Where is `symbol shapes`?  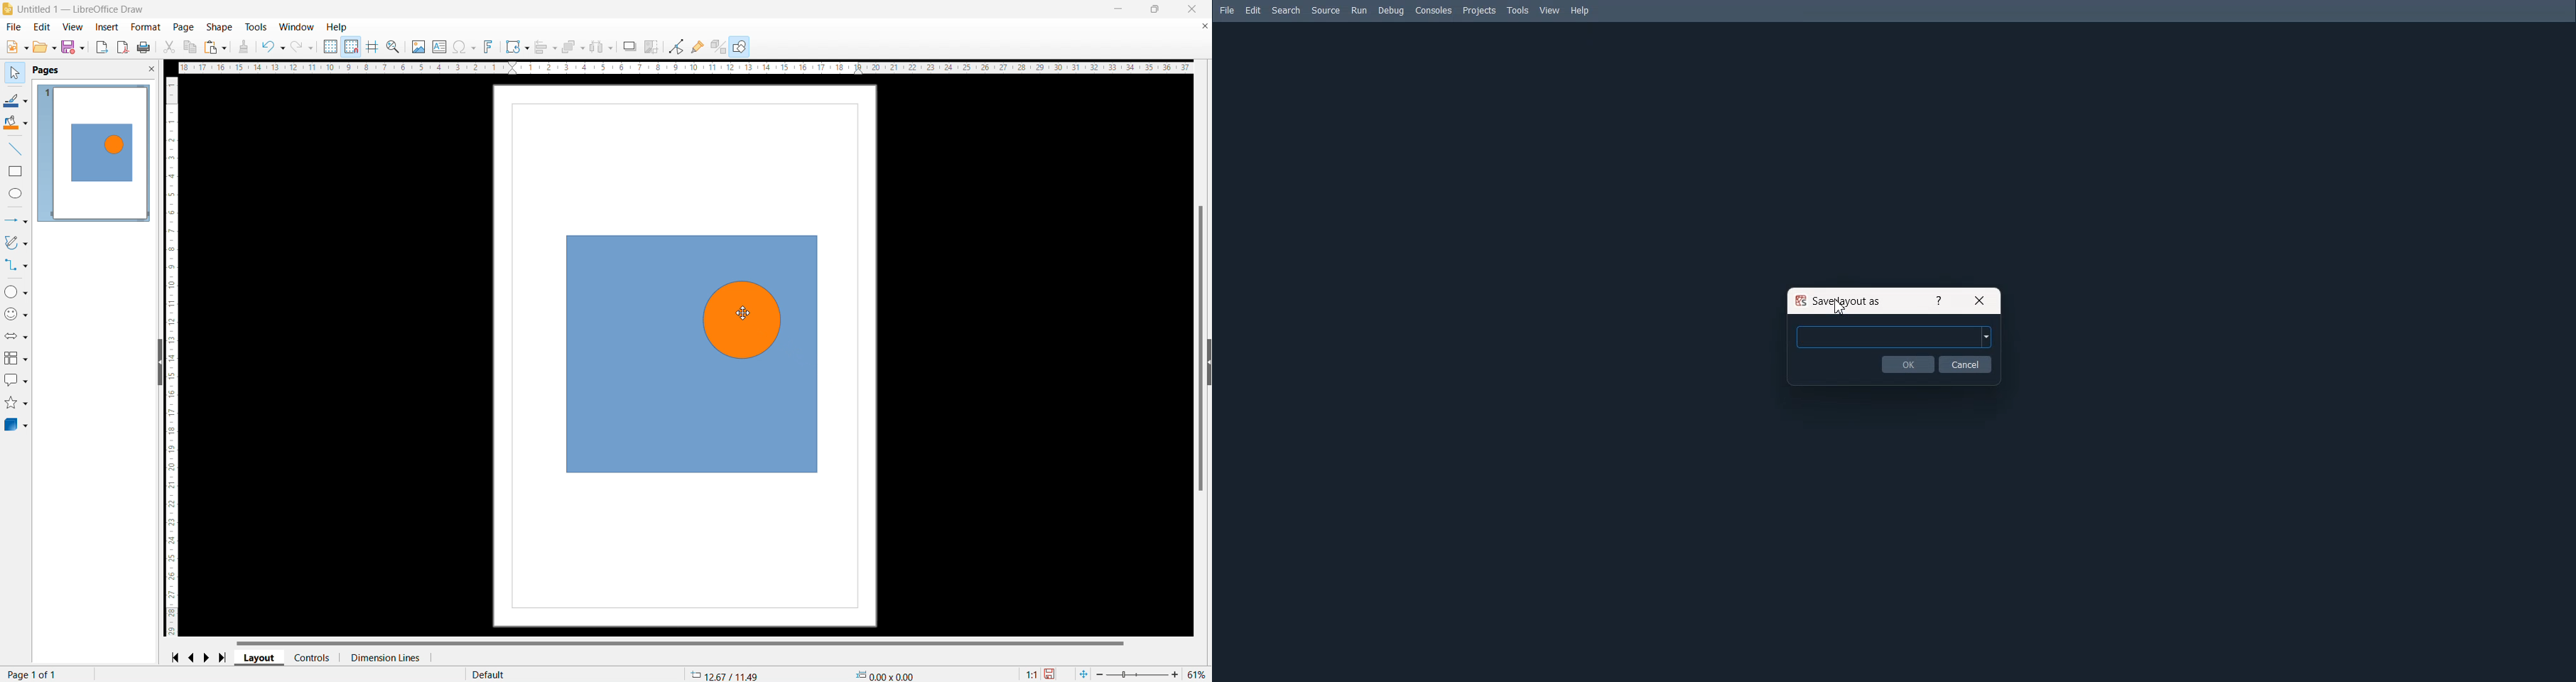
symbol shapes is located at coordinates (16, 314).